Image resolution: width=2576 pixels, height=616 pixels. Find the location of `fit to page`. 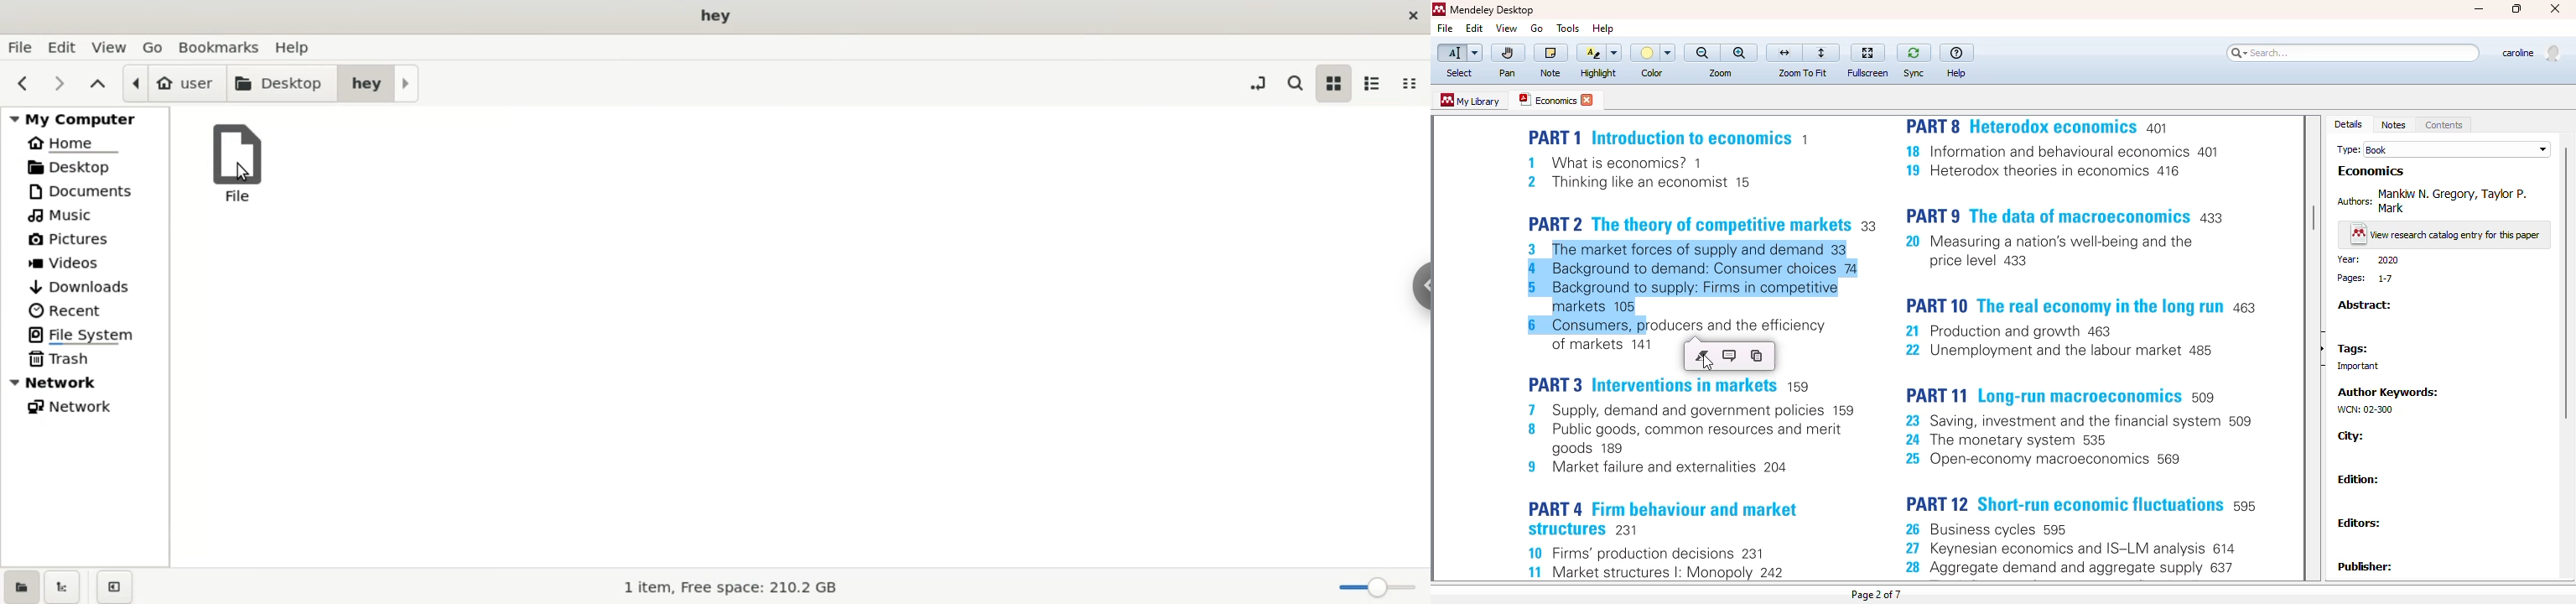

fit to page is located at coordinates (1823, 53).